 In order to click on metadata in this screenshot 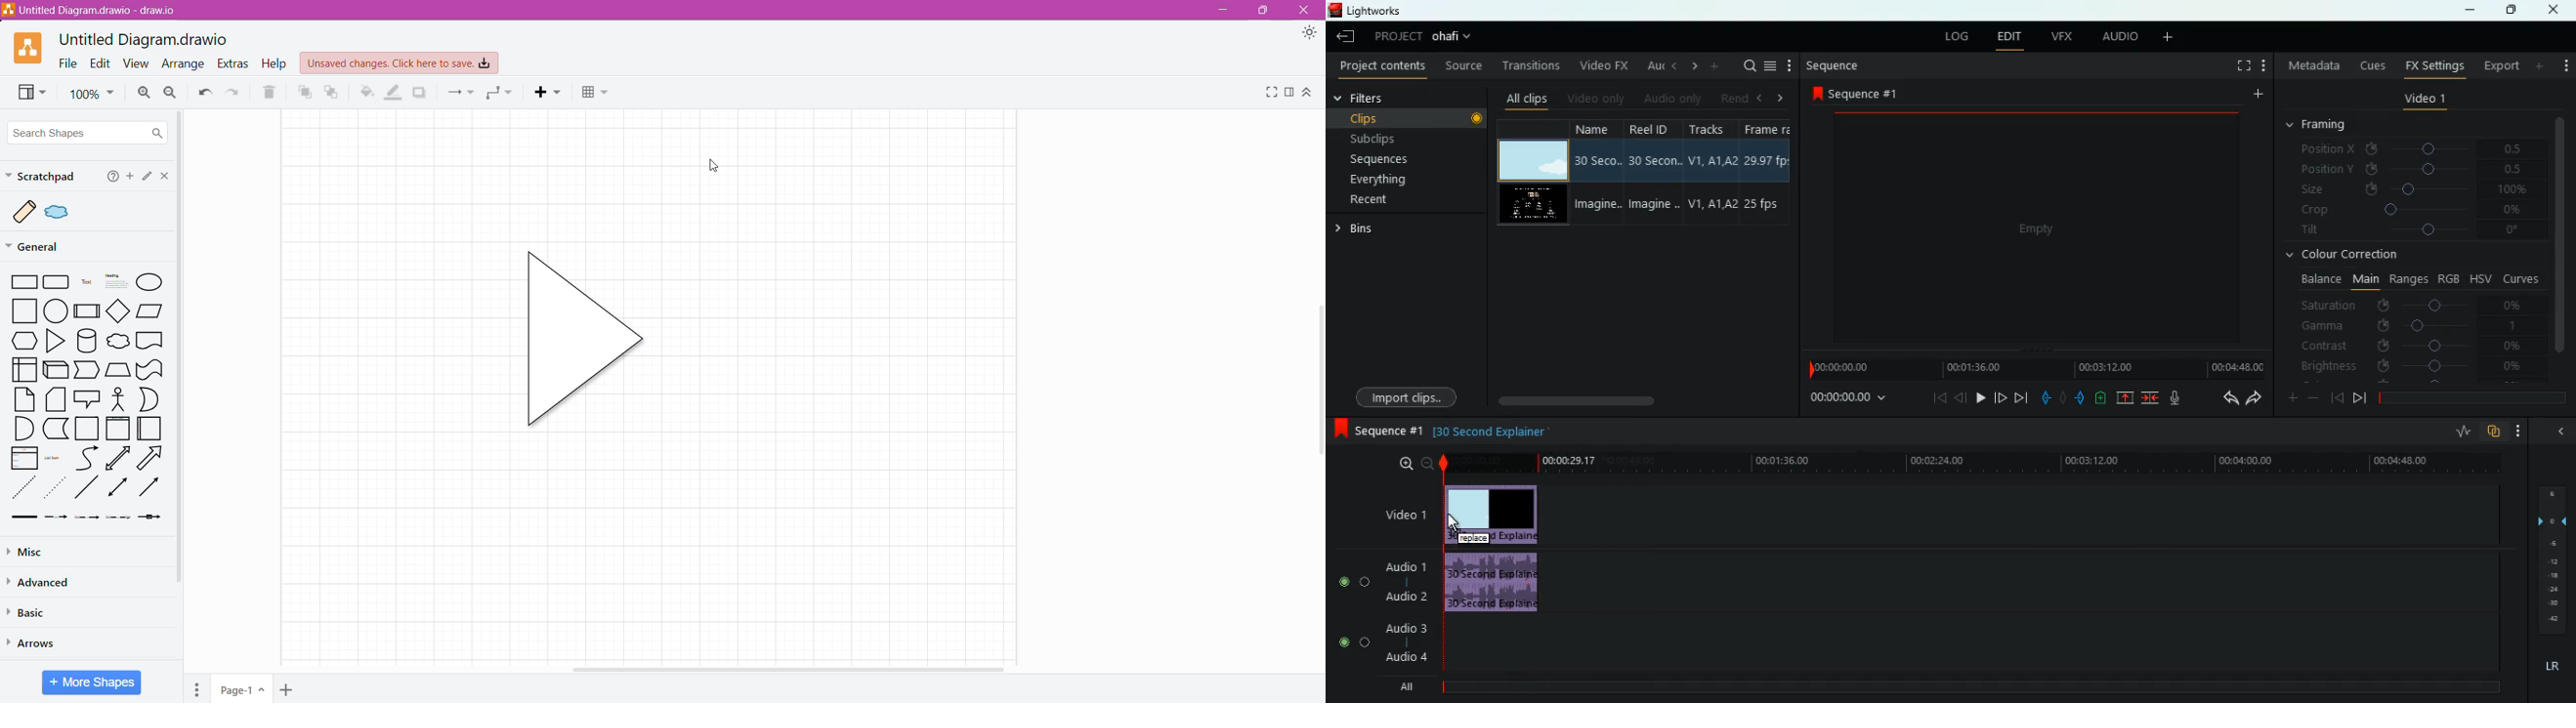, I will do `click(2310, 64)`.